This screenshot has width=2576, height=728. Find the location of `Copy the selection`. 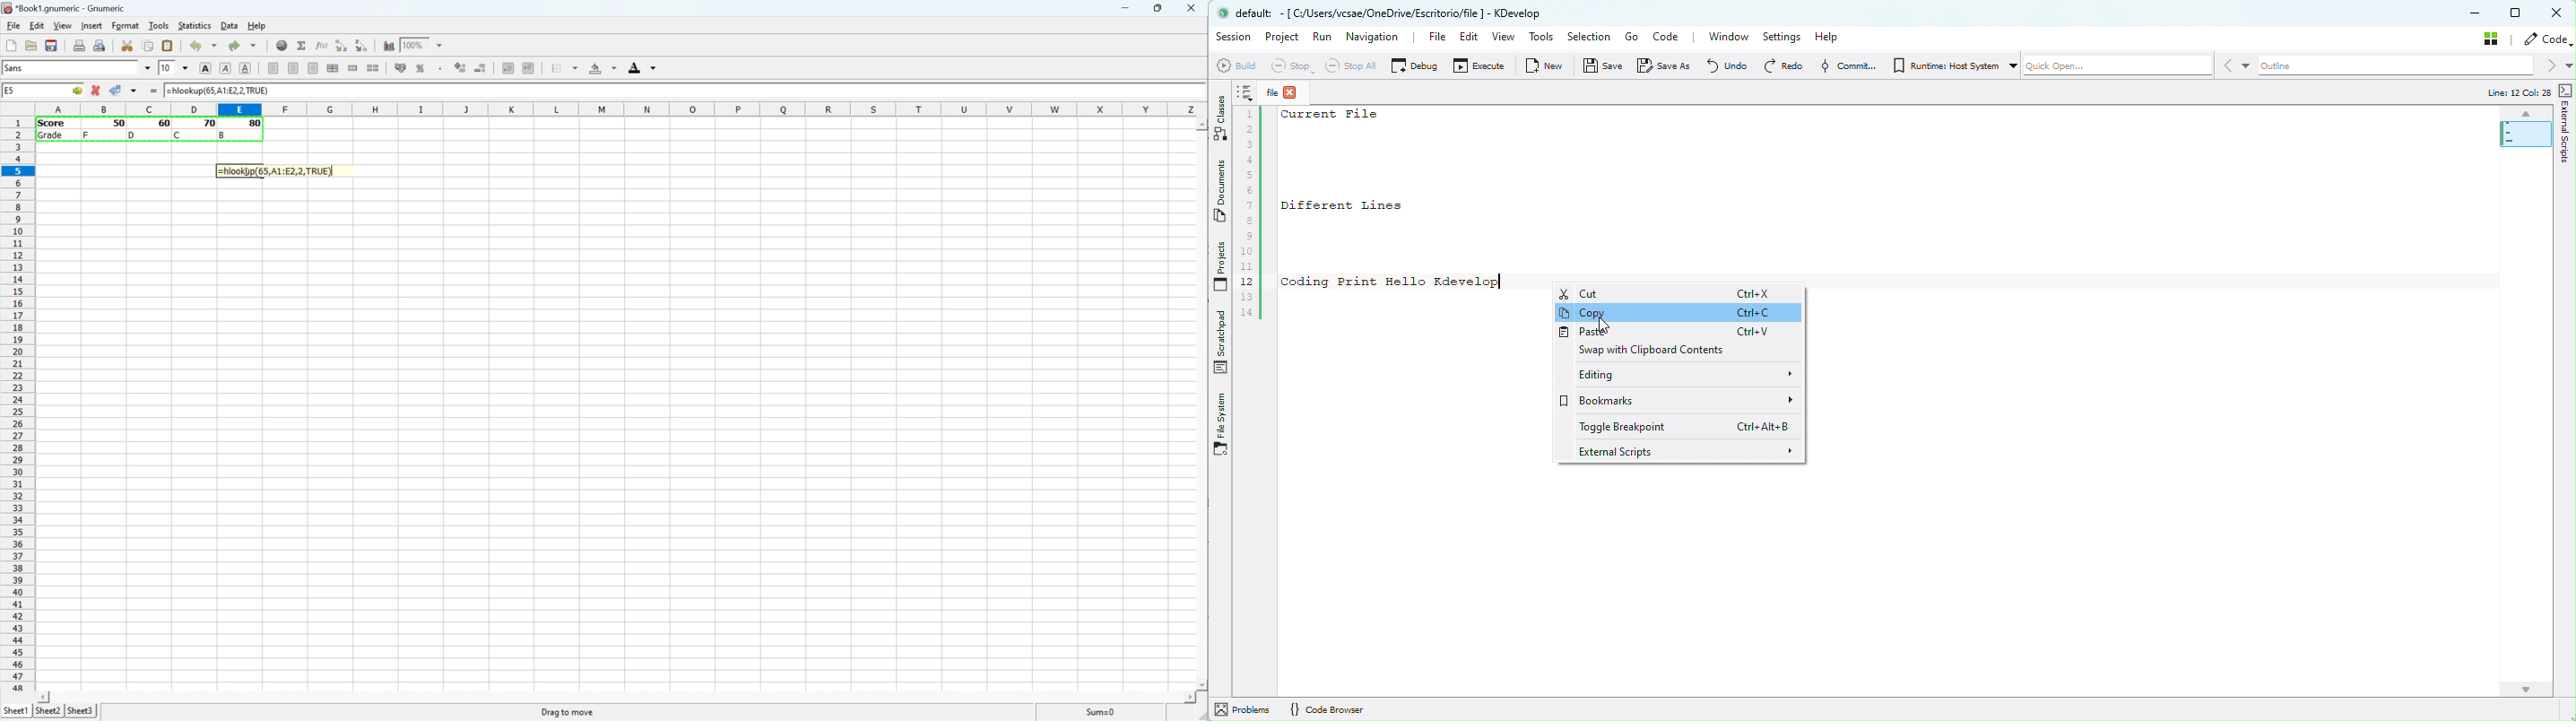

Copy the selection is located at coordinates (148, 47).